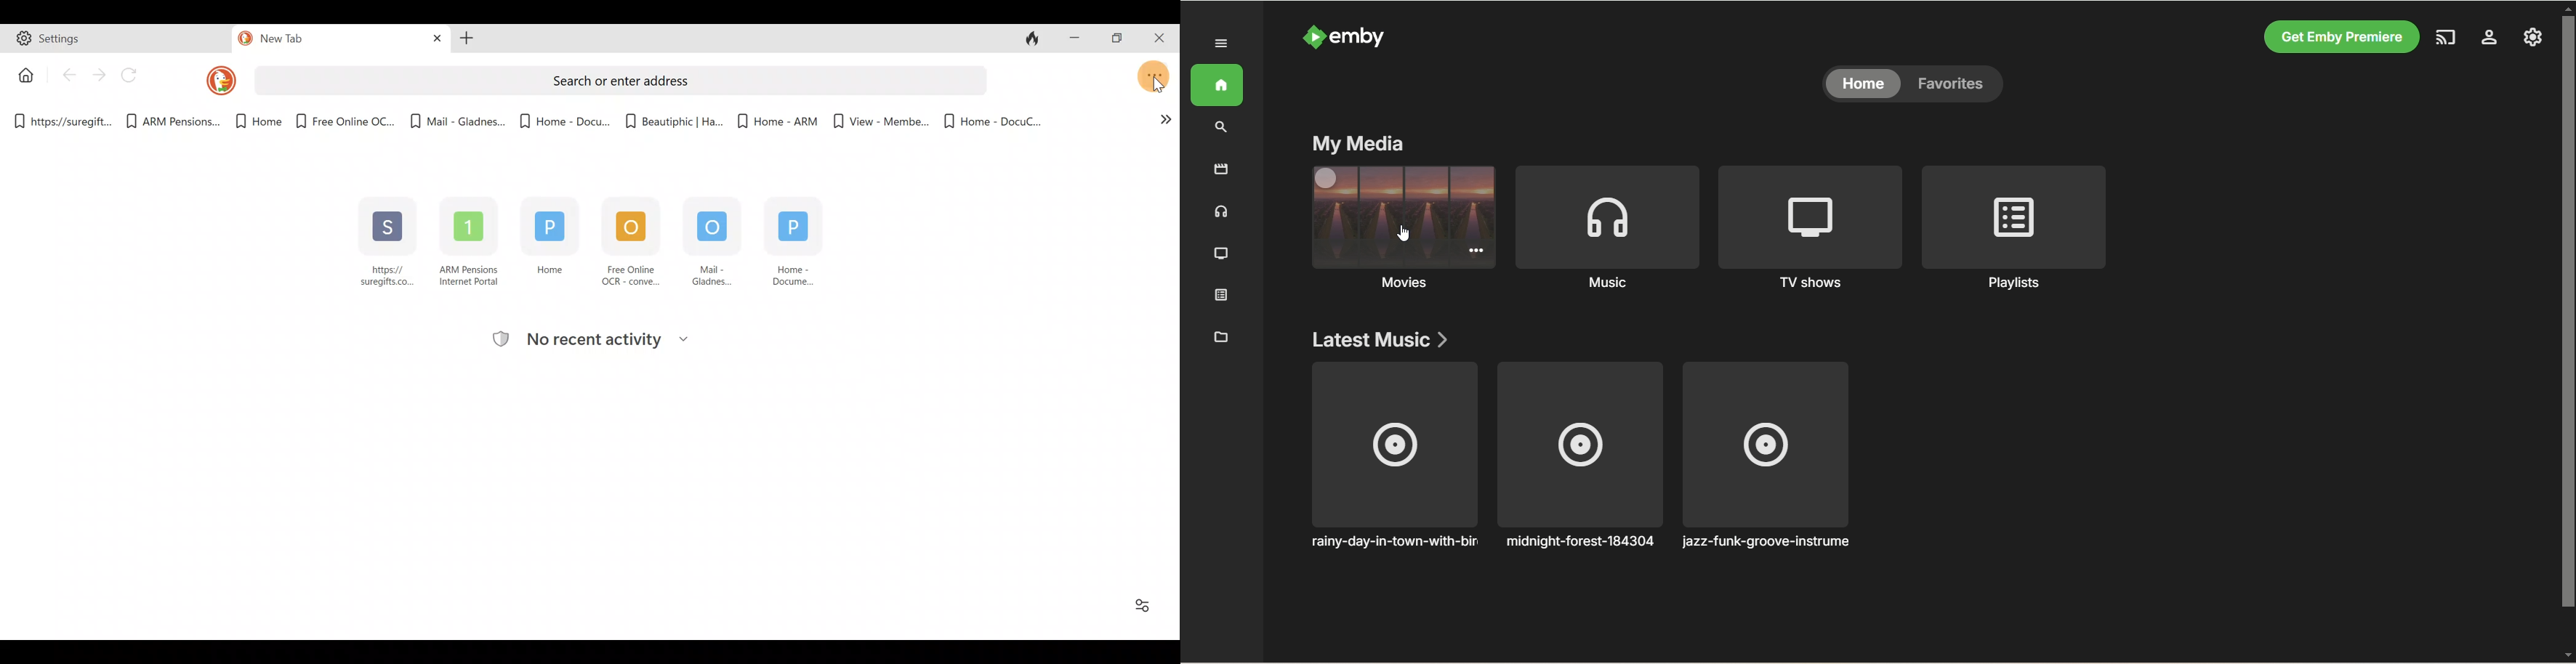 This screenshot has height=672, width=2576. What do you see at coordinates (1218, 336) in the screenshot?
I see `metadata manager` at bounding box center [1218, 336].